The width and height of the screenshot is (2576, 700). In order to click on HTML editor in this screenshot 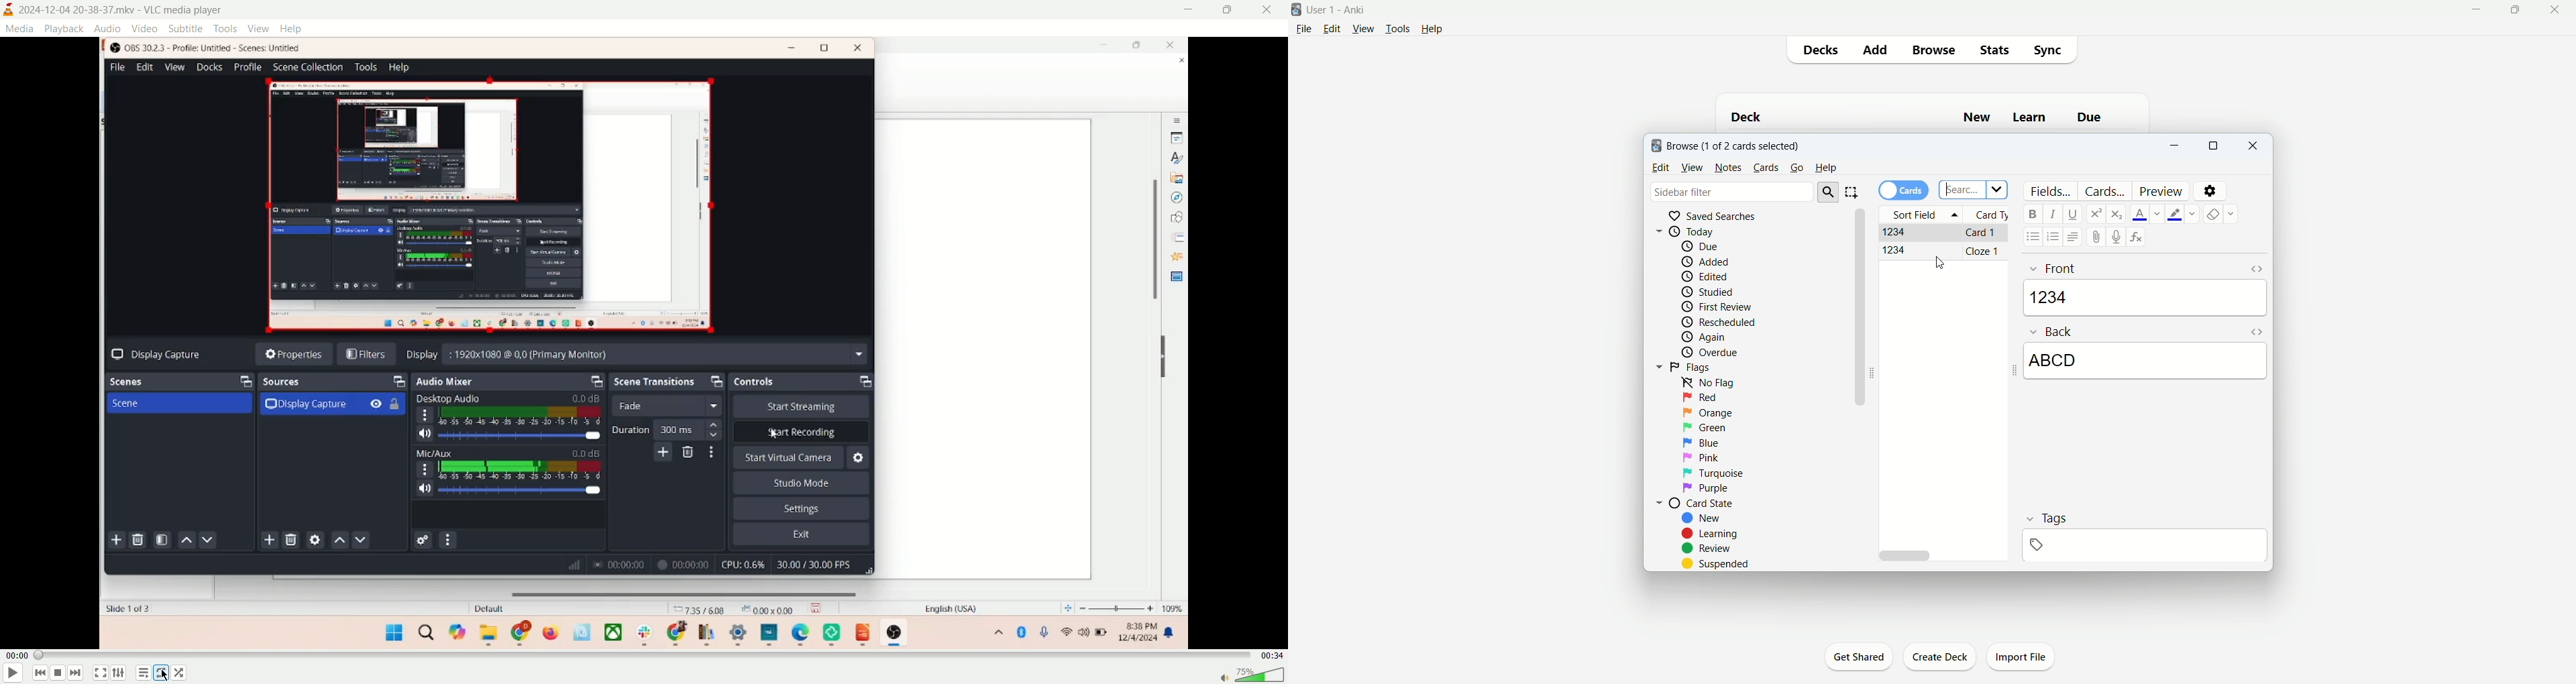, I will do `click(2257, 268)`.